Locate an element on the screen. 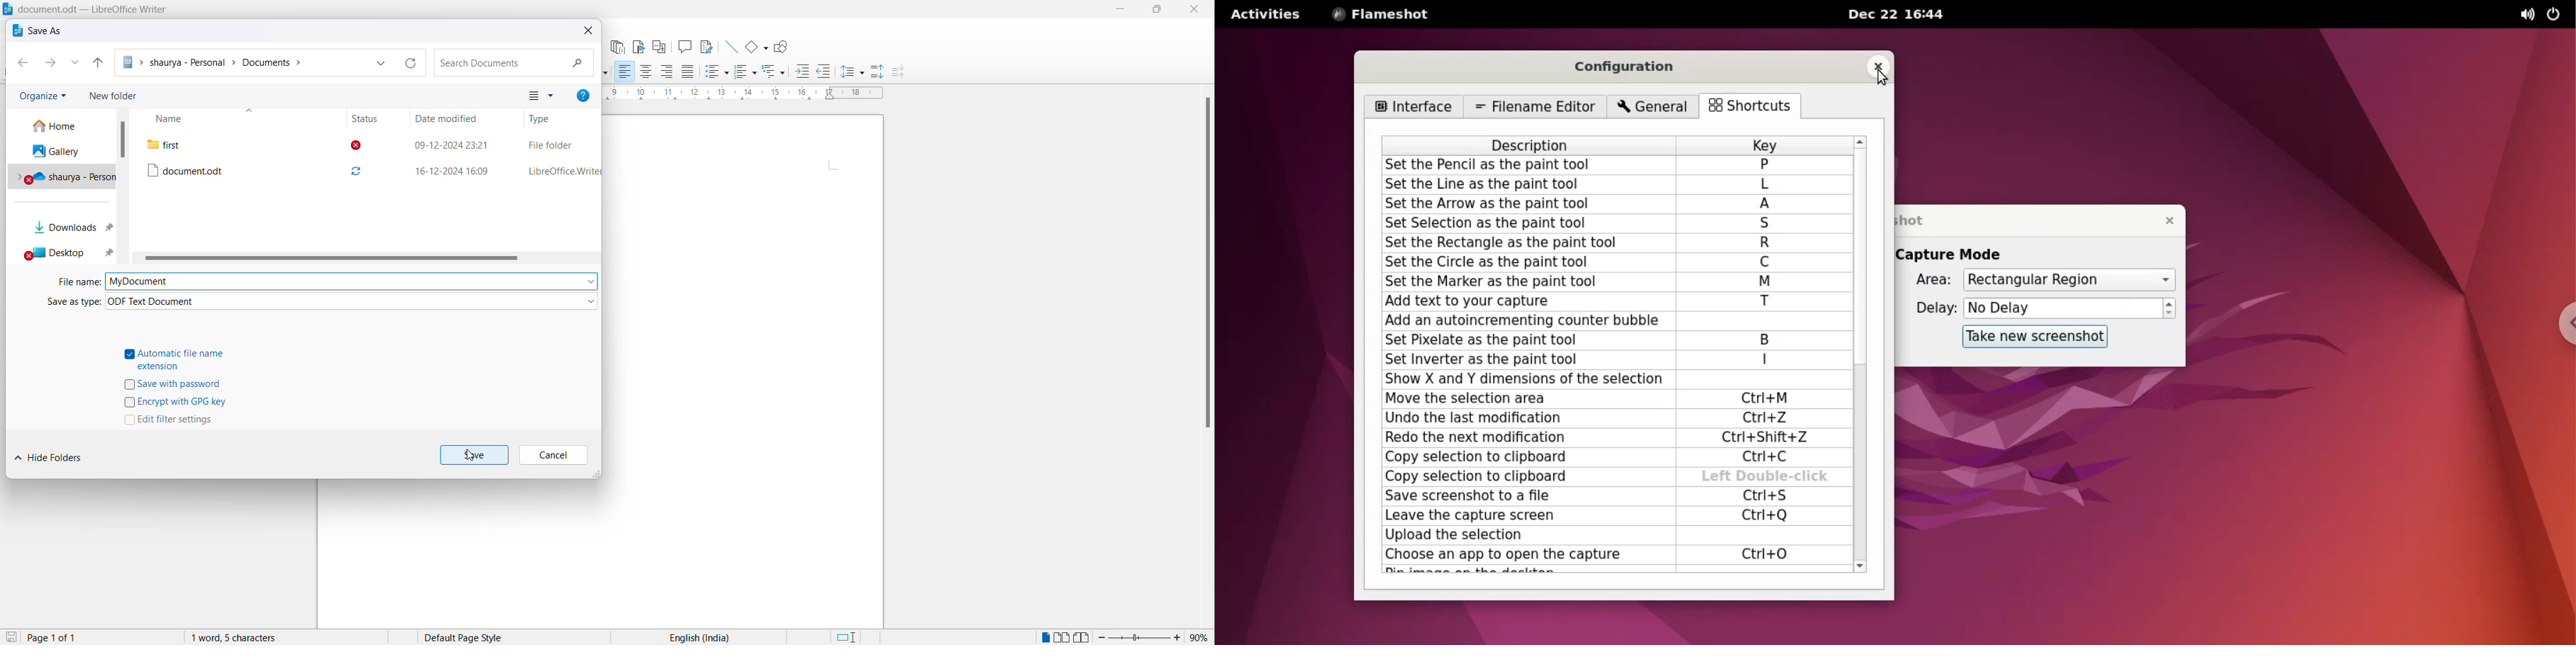 The width and height of the screenshot is (2576, 672). Go forward is located at coordinates (56, 63).